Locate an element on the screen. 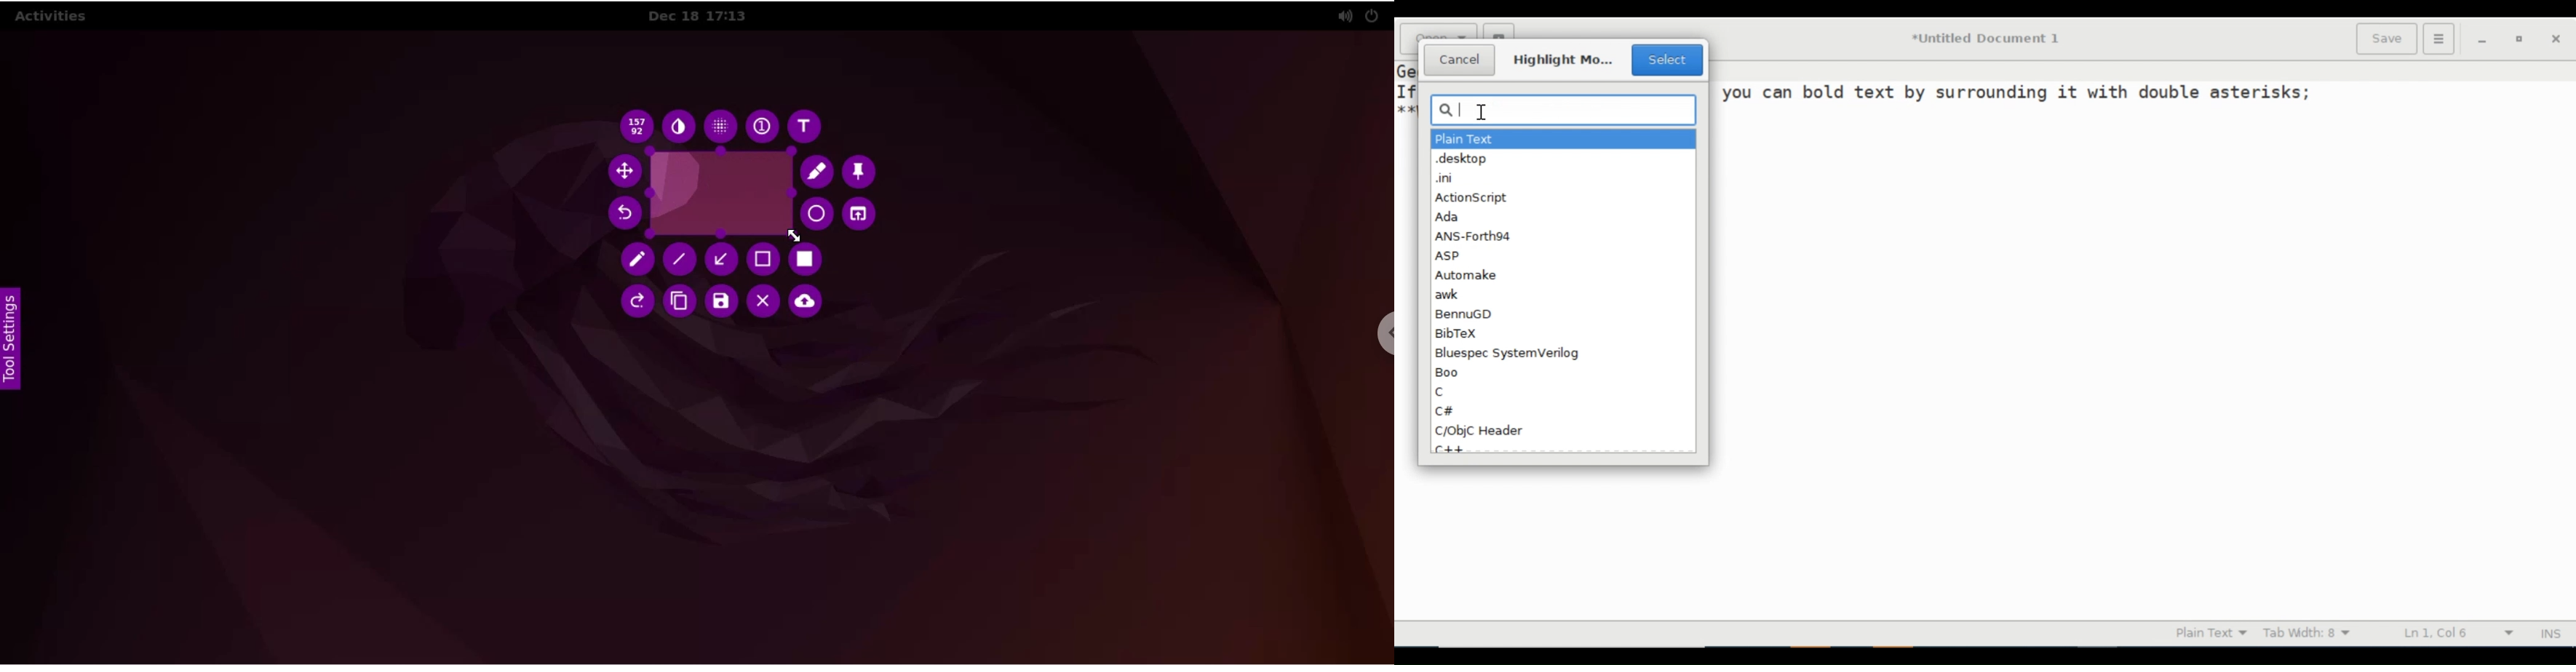 Image resolution: width=2576 pixels, height=672 pixels. upload is located at coordinates (806, 300).